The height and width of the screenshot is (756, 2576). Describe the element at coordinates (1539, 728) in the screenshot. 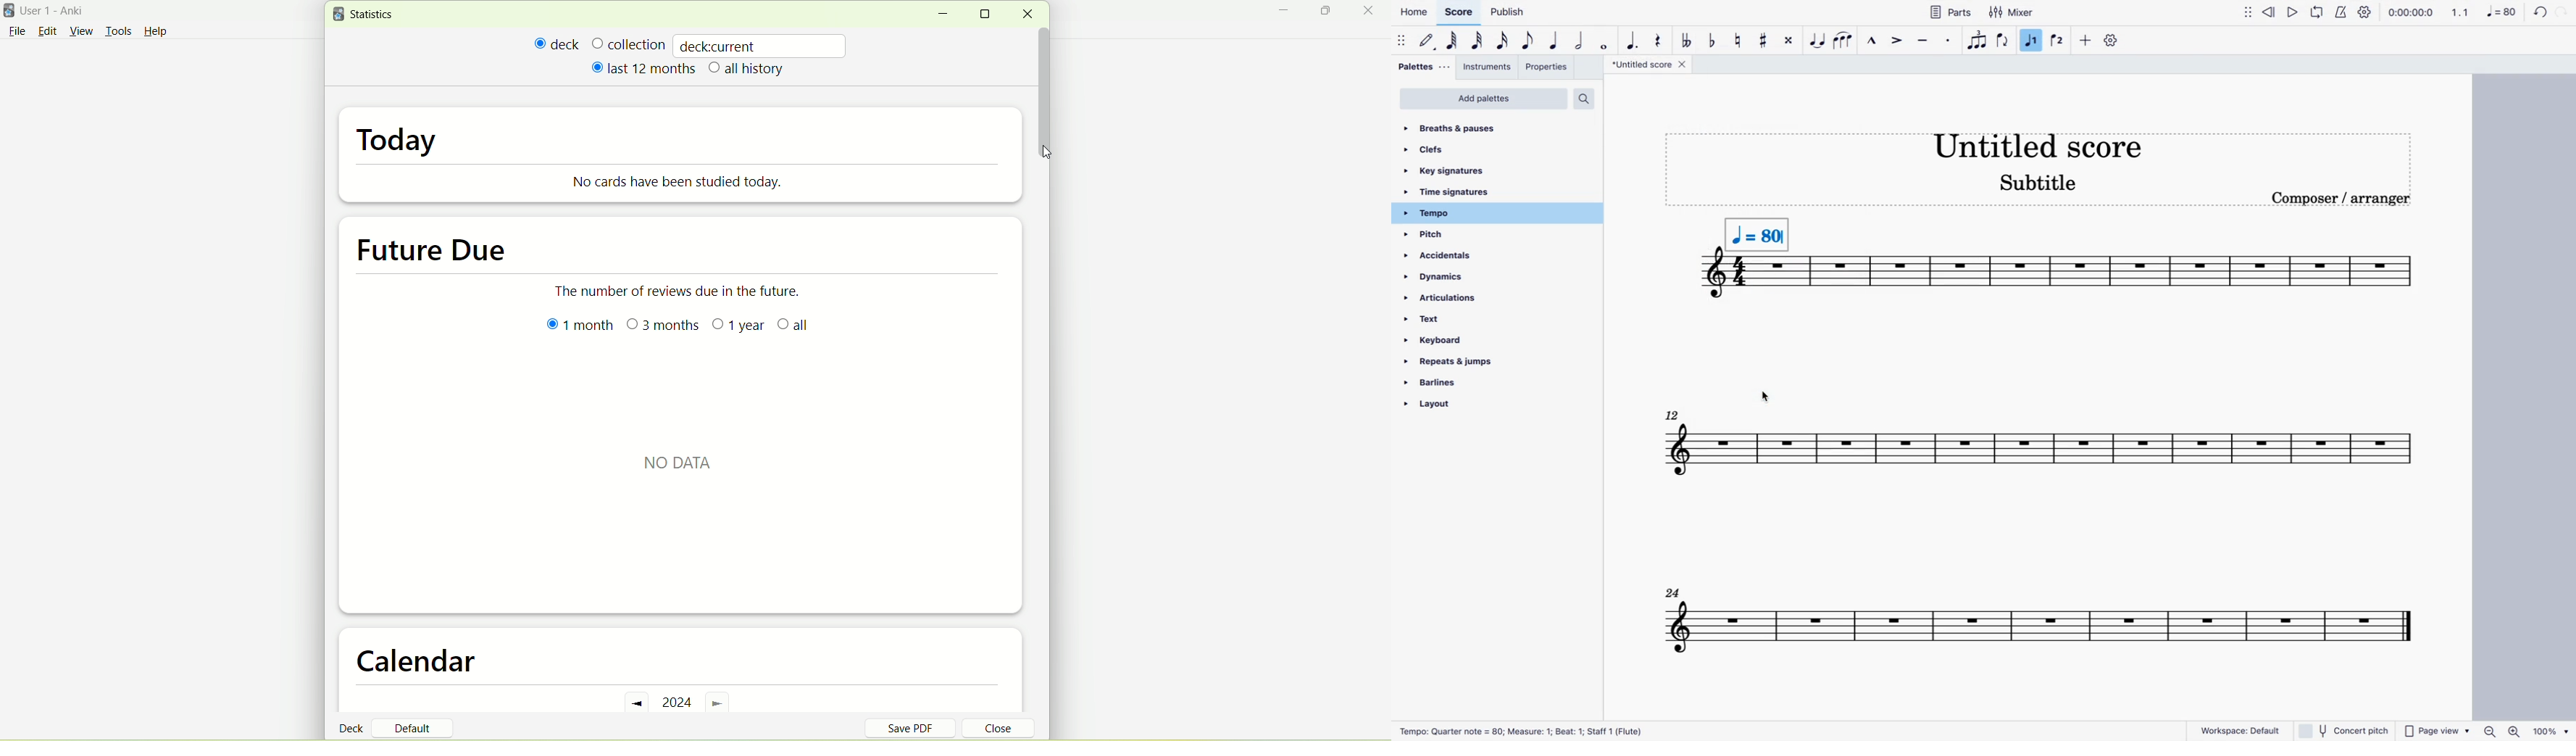

I see `Rest; Duration: Measure; Voice: 1; Measure: 1; Beat: 1; Staff 1 (Flute)` at that location.